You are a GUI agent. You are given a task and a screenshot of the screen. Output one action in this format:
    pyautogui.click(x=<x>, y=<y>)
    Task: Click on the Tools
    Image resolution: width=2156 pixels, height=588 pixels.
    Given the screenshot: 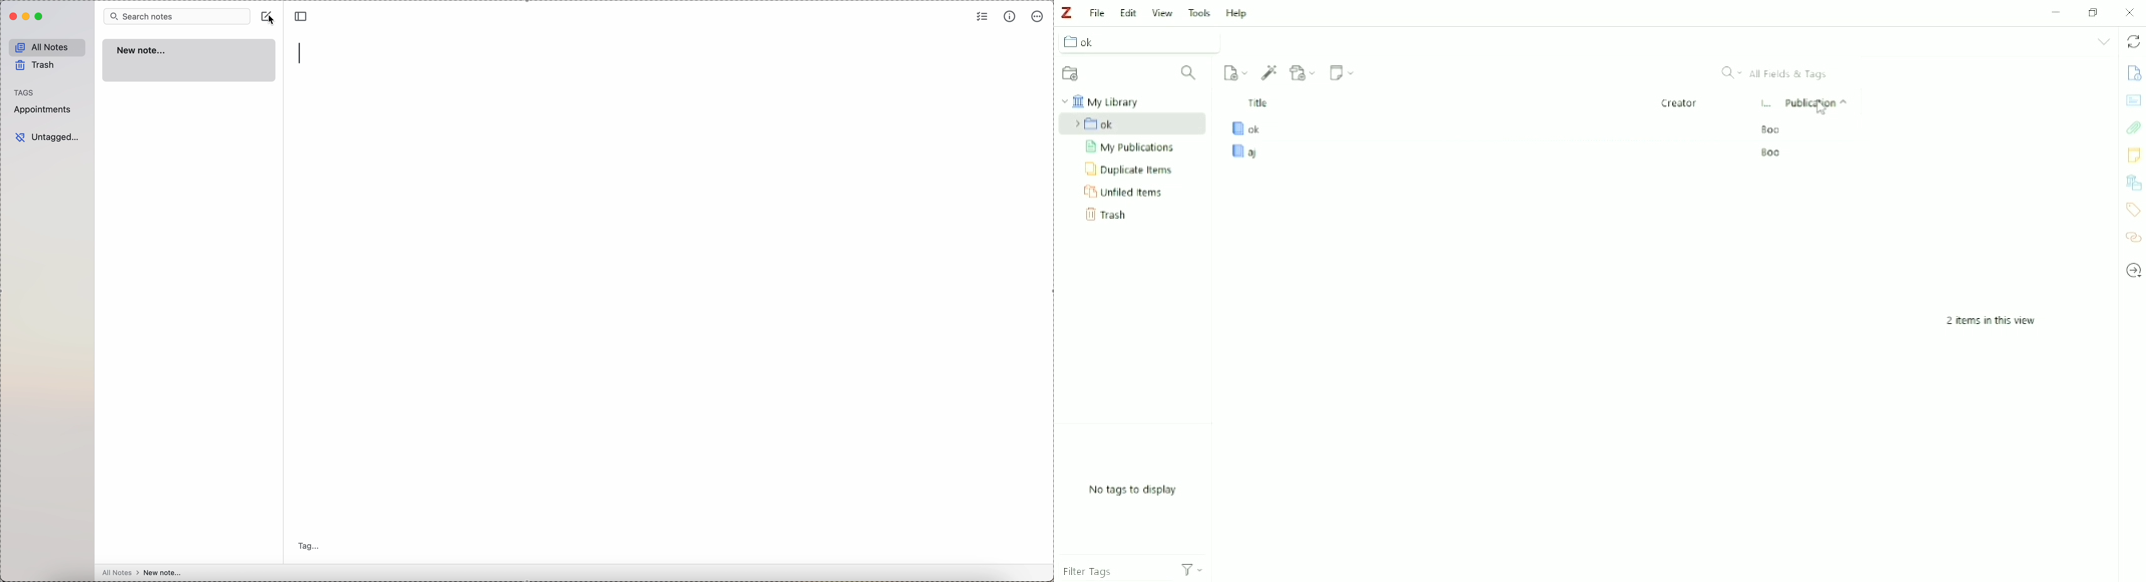 What is the action you would take?
    pyautogui.click(x=1200, y=13)
    